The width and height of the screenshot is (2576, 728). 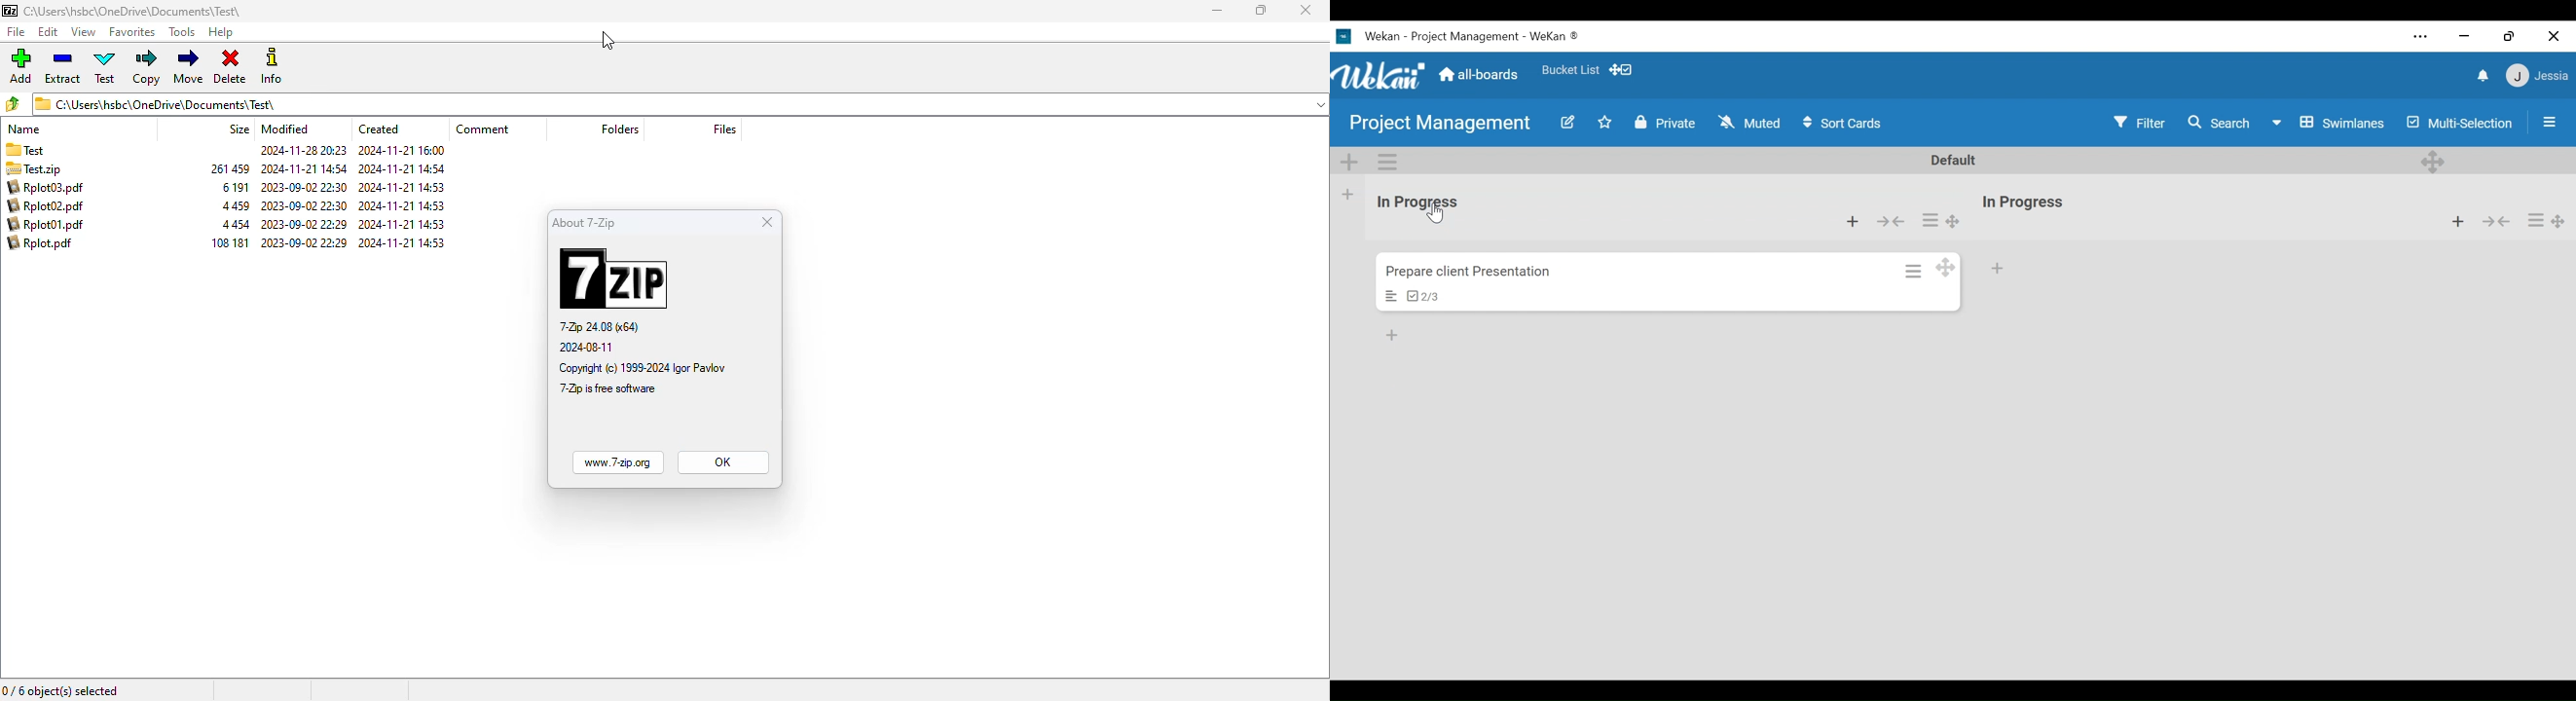 What do you see at coordinates (230, 242) in the screenshot?
I see `108 181` at bounding box center [230, 242].